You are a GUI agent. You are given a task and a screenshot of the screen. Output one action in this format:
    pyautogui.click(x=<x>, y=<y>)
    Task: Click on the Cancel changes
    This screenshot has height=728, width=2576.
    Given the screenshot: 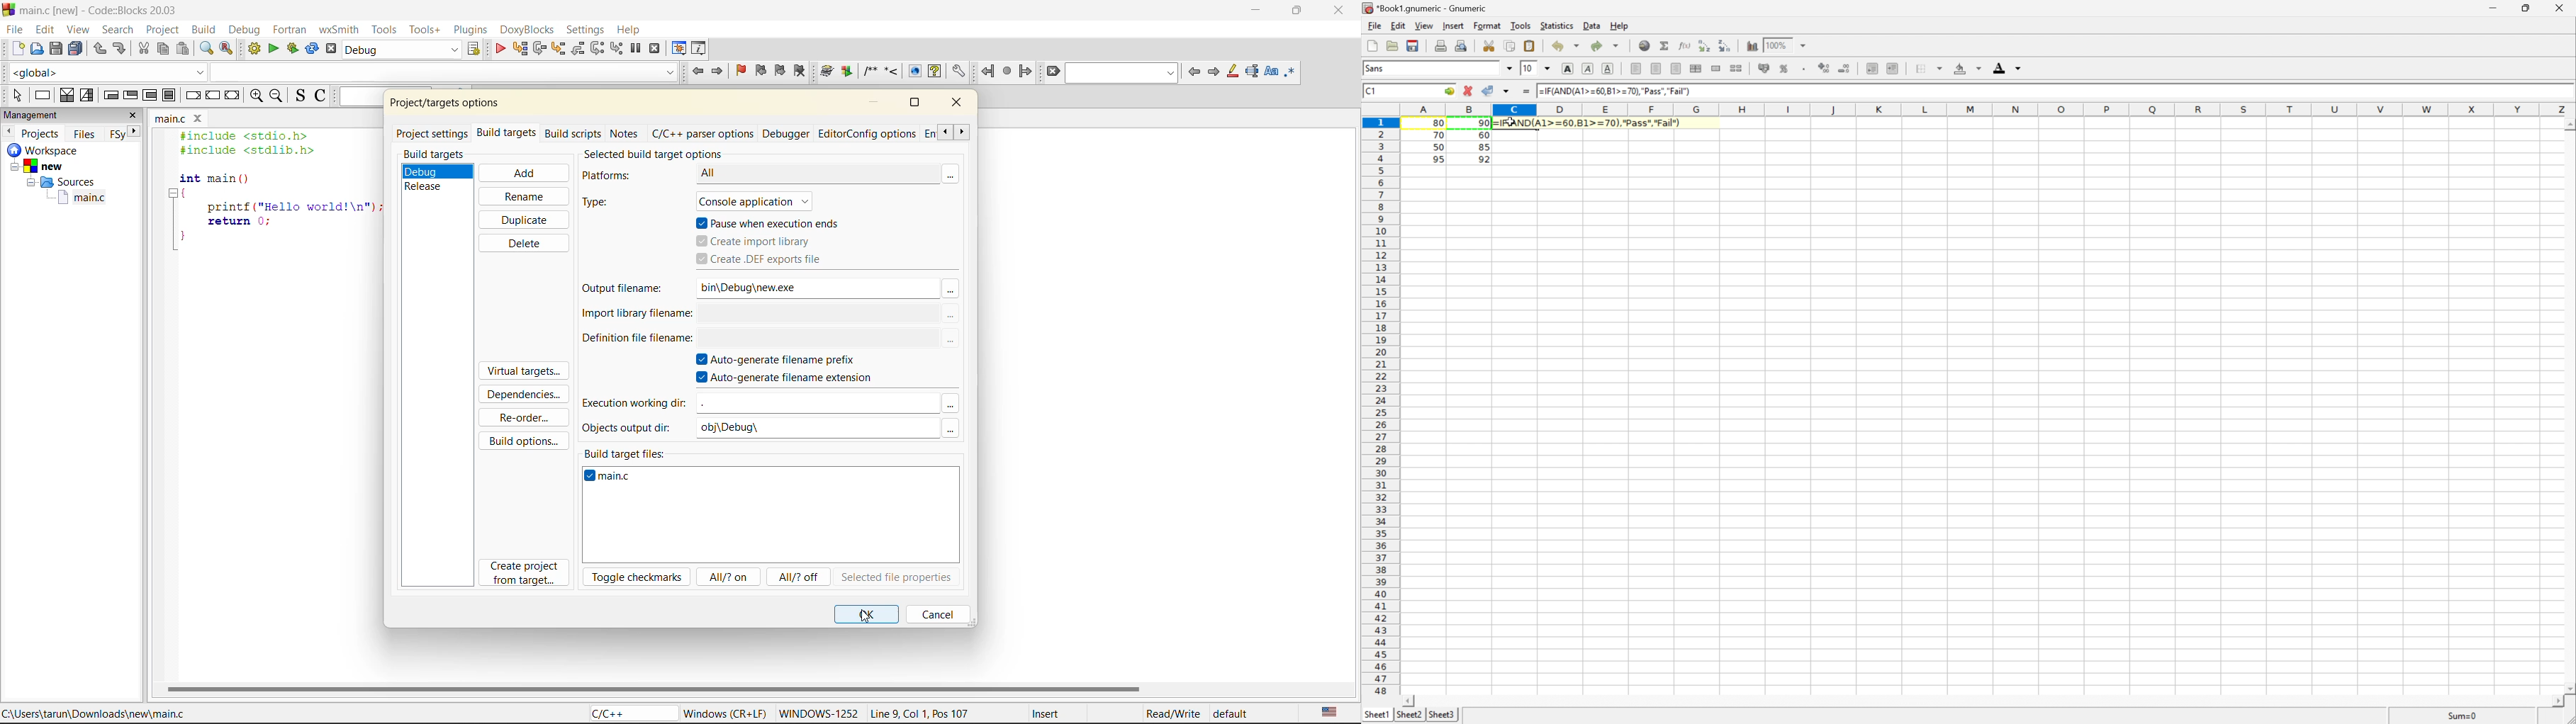 What is the action you would take?
    pyautogui.click(x=1468, y=91)
    